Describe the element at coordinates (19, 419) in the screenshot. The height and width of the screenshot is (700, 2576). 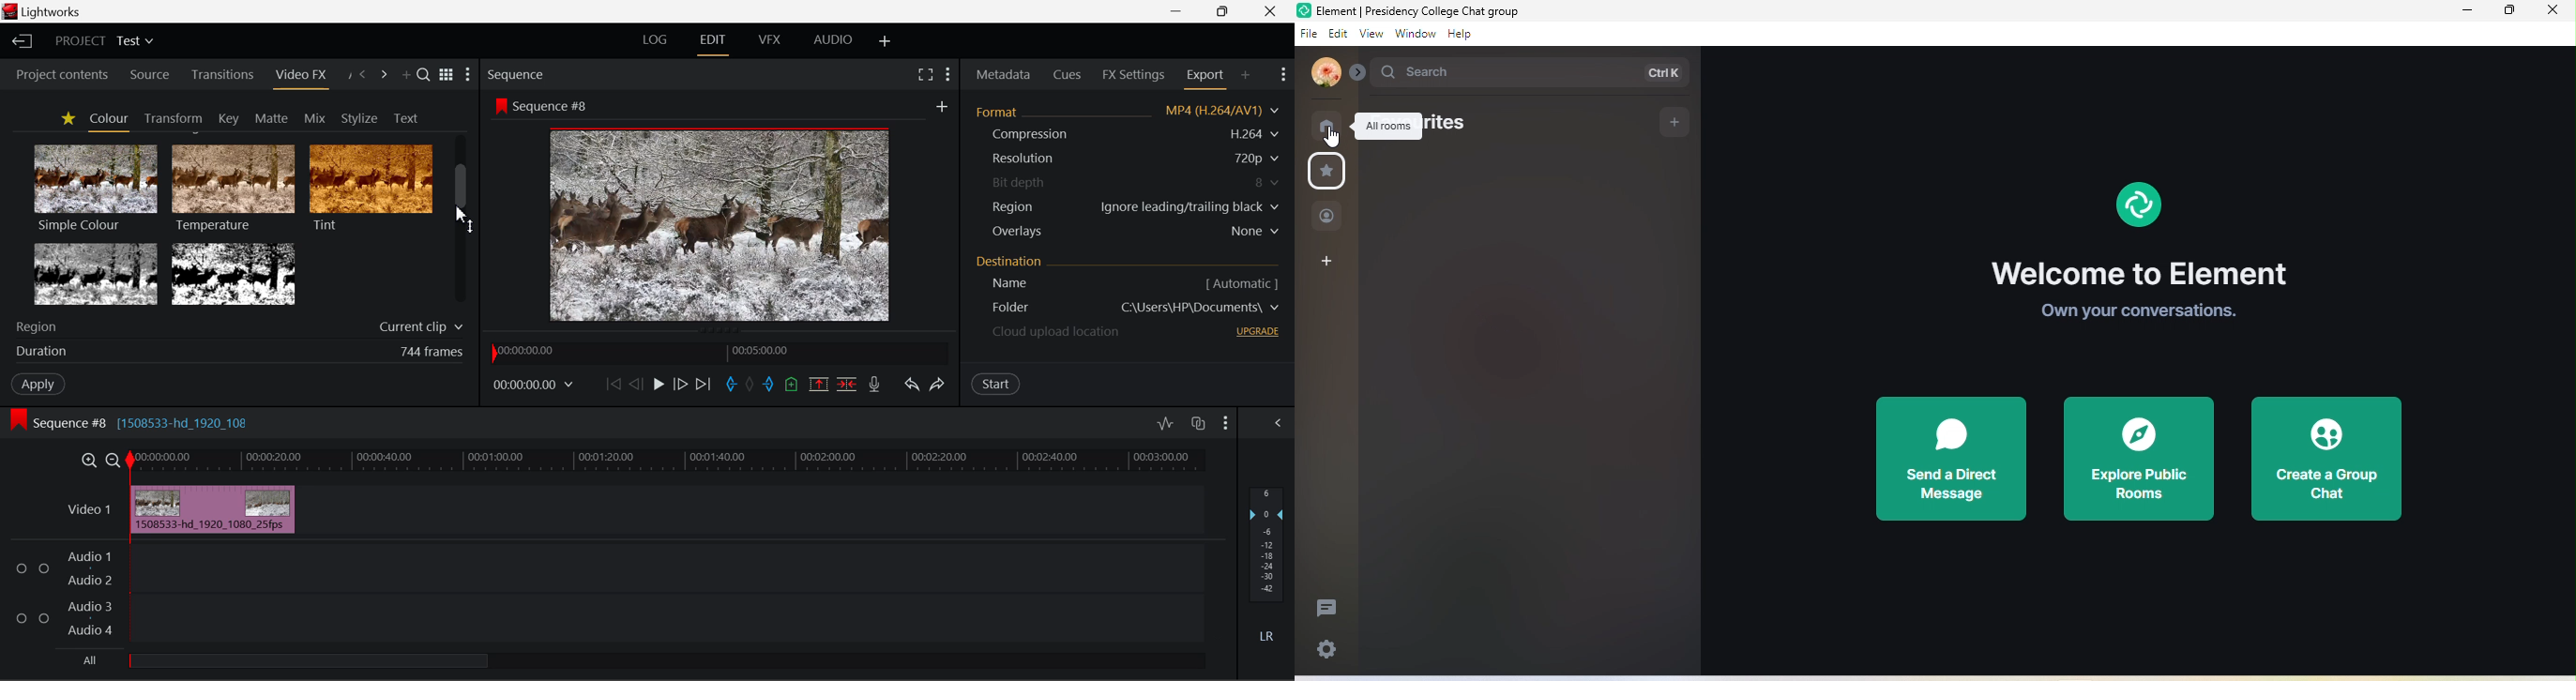
I see `icon` at that location.